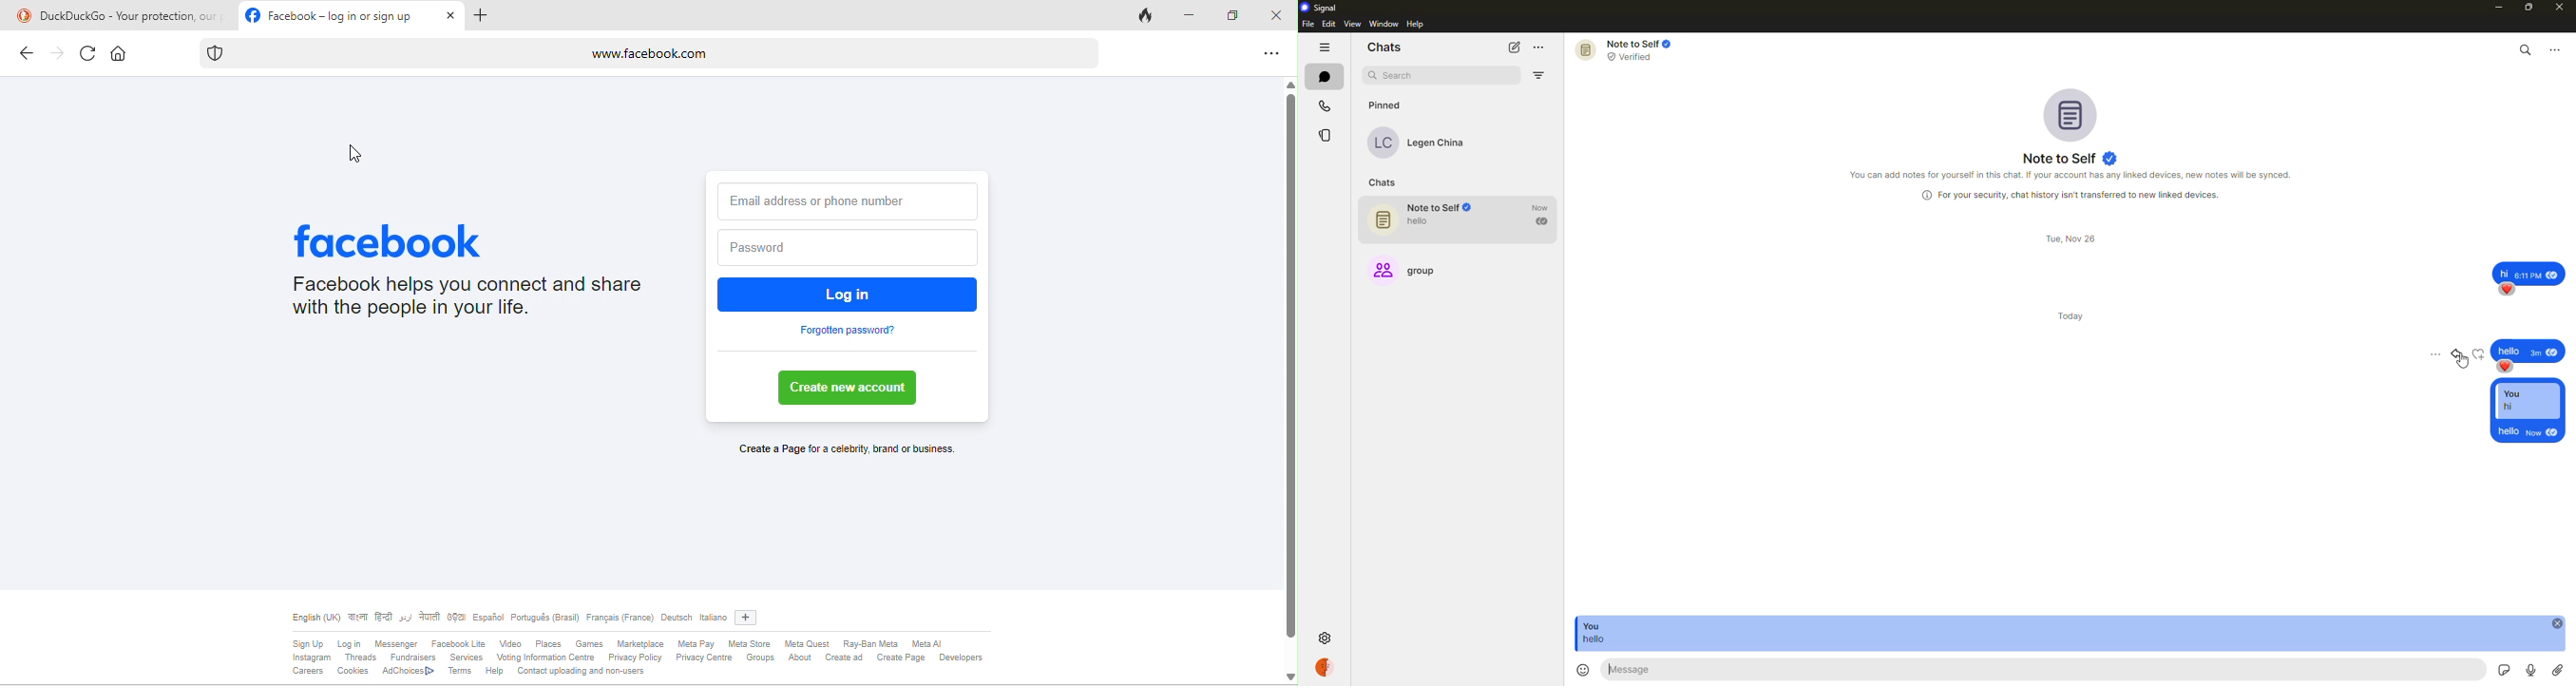  Describe the element at coordinates (351, 14) in the screenshot. I see `facebook-log in or sign in` at that location.